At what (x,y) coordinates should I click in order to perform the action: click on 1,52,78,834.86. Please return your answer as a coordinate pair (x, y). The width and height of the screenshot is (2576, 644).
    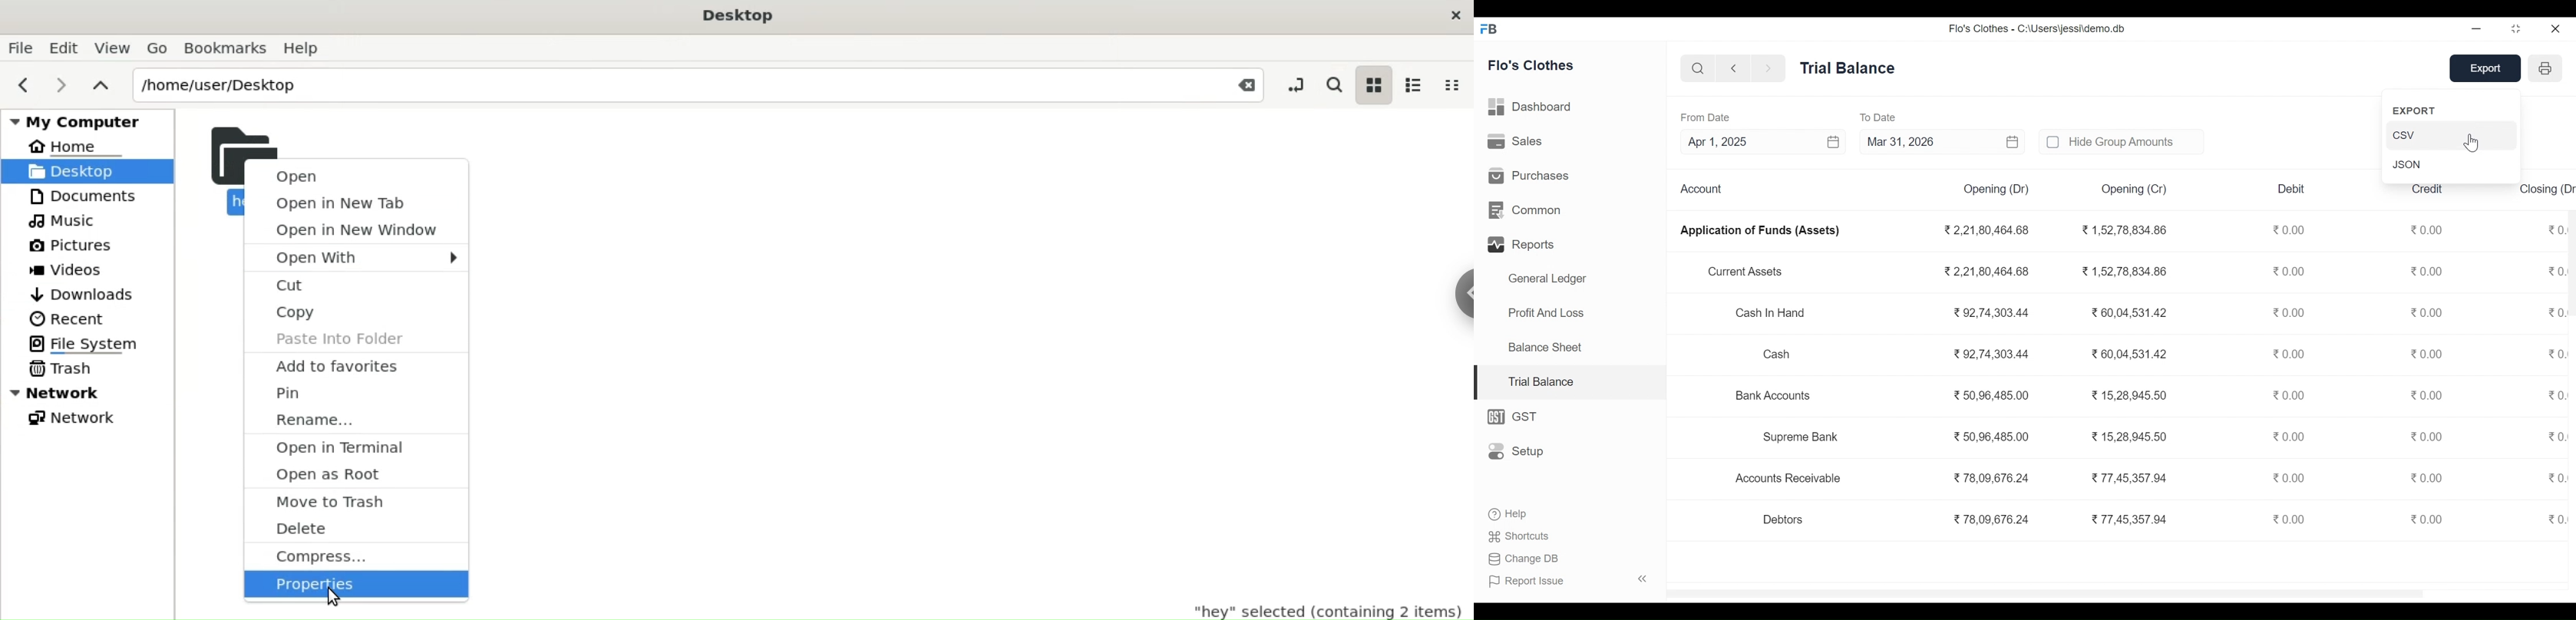
    Looking at the image, I should click on (2124, 272).